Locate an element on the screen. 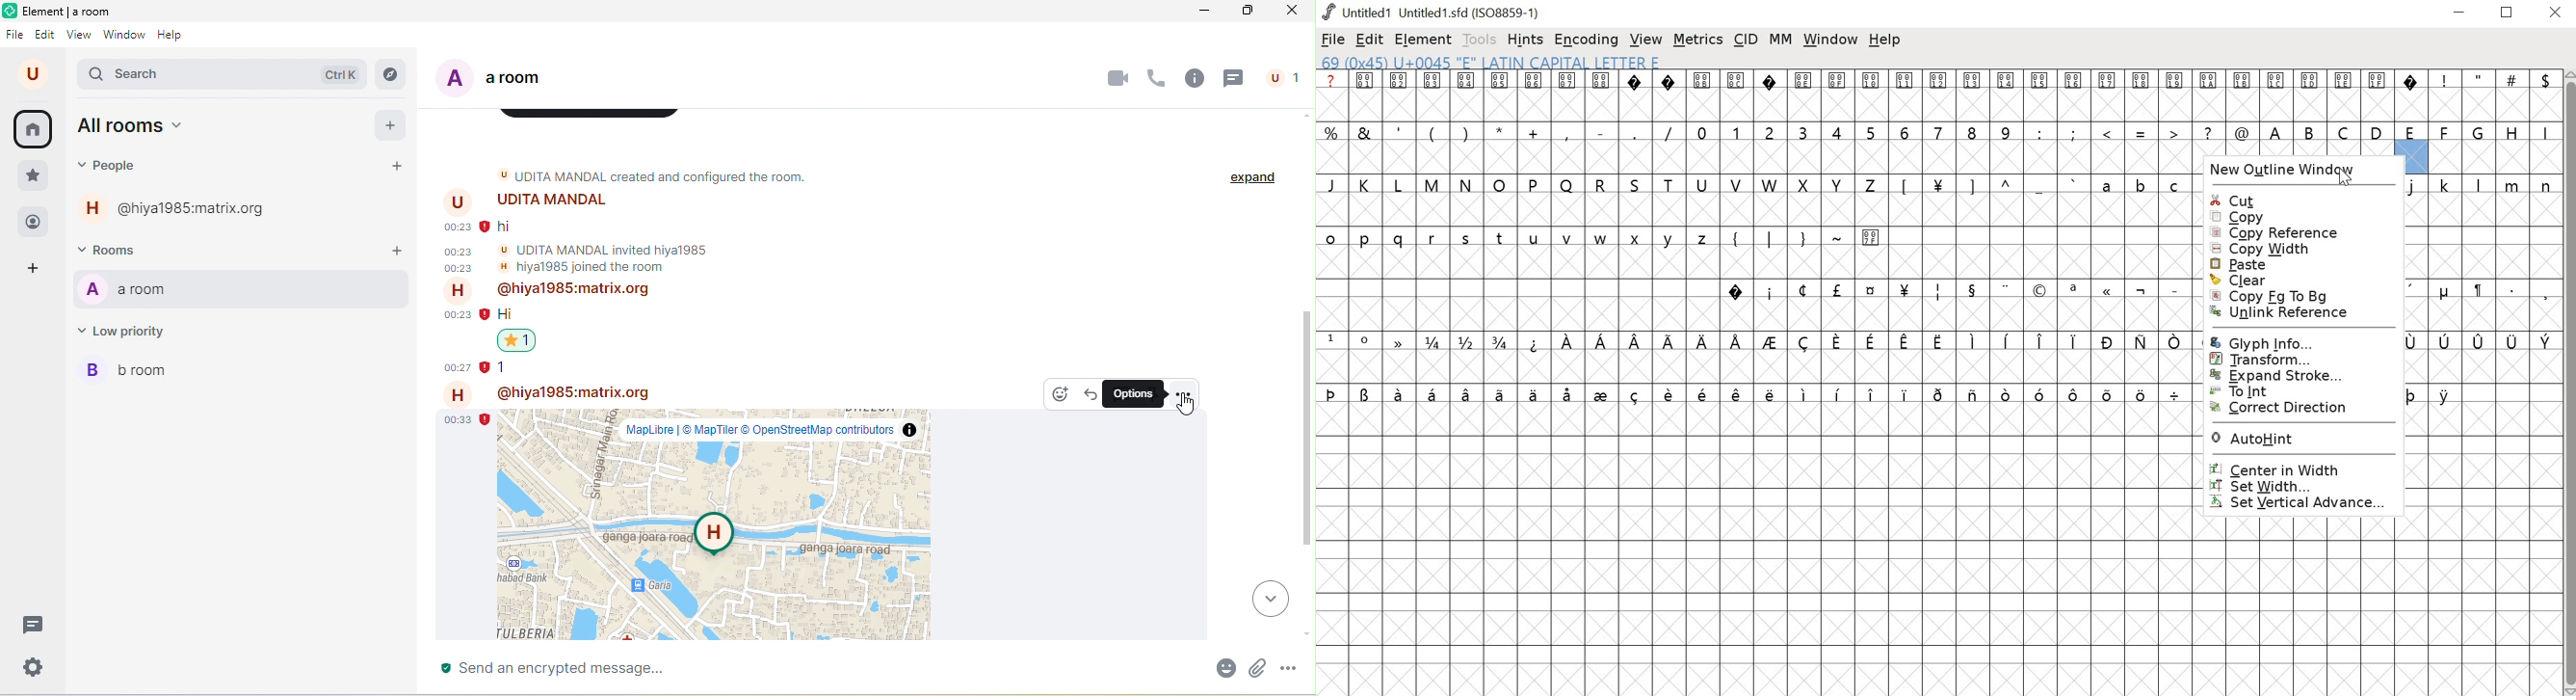 The image size is (2576, 700). COPY WIDTH is located at coordinates (2297, 249).